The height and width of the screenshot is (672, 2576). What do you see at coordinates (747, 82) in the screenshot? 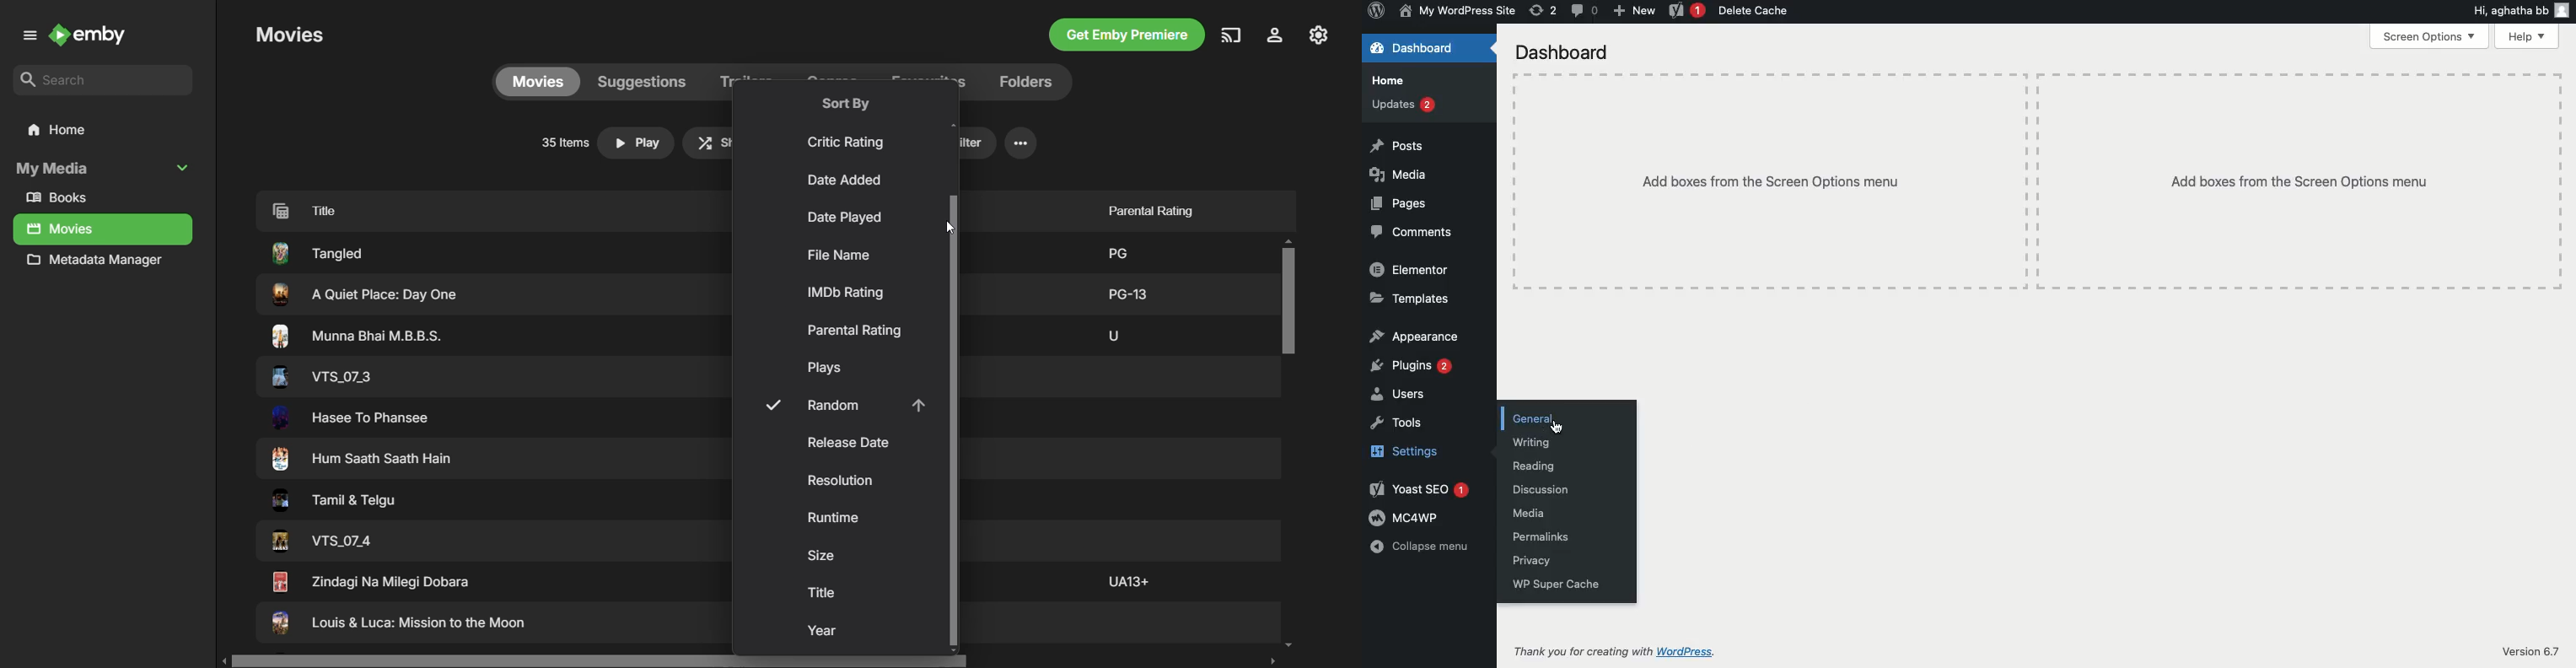
I see `Trailers` at bounding box center [747, 82].